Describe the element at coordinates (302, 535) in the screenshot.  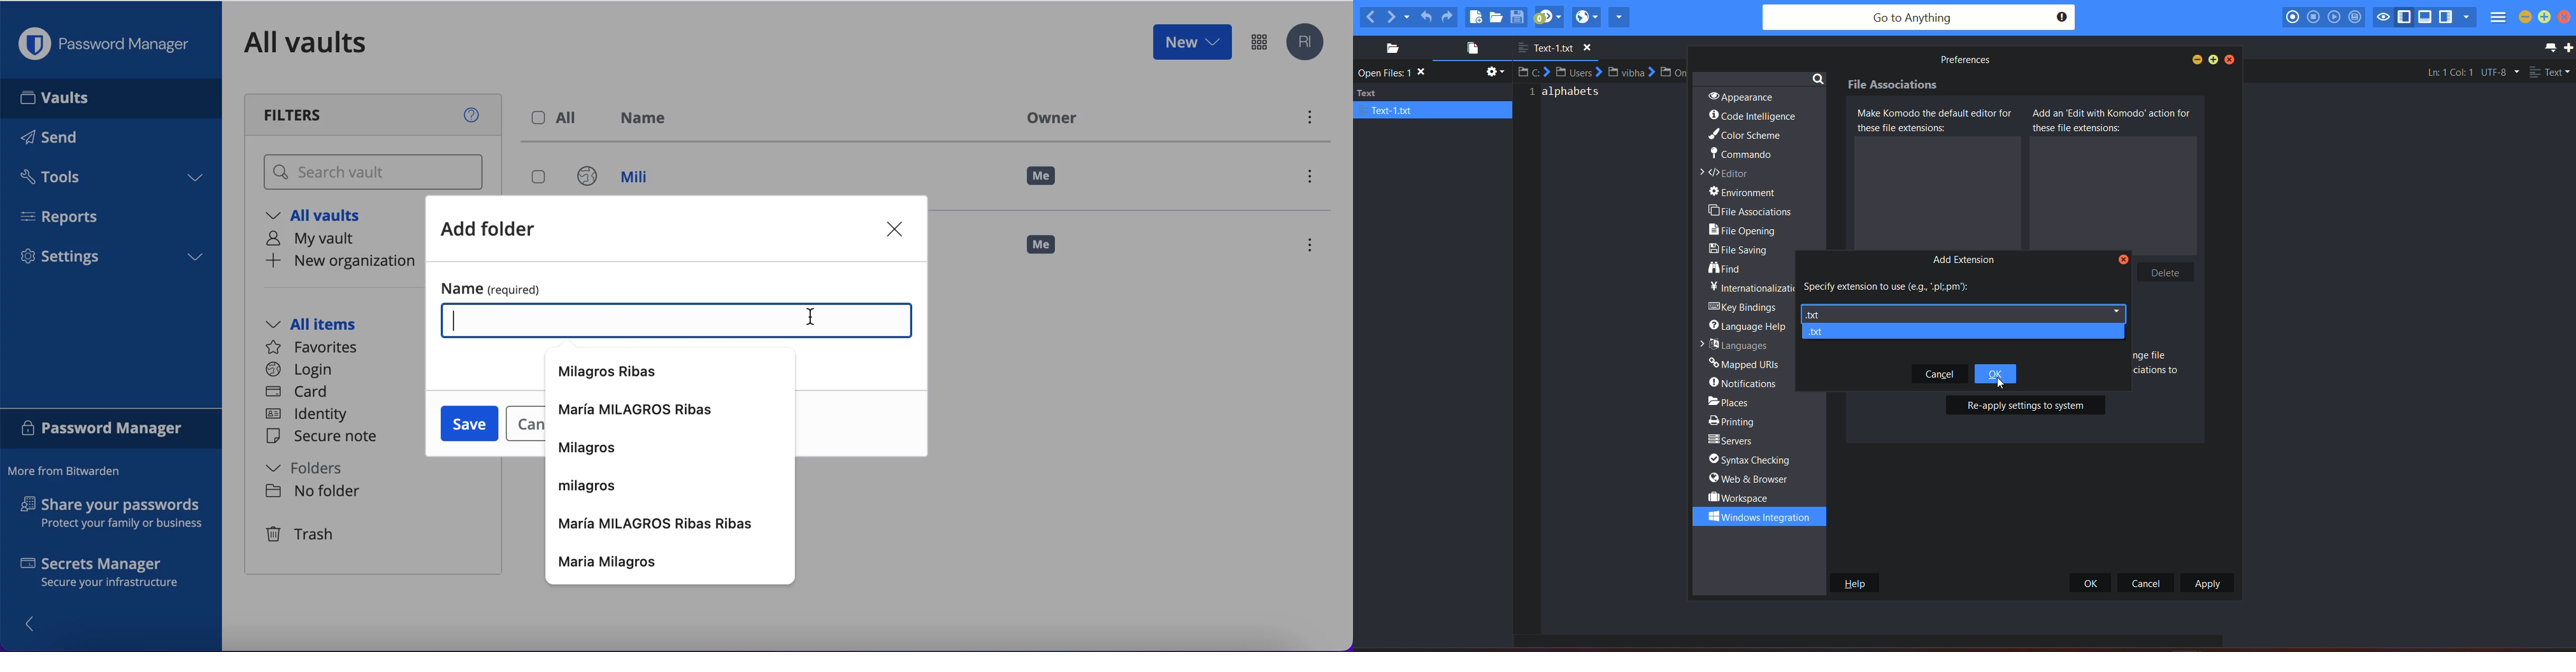
I see `trash` at that location.